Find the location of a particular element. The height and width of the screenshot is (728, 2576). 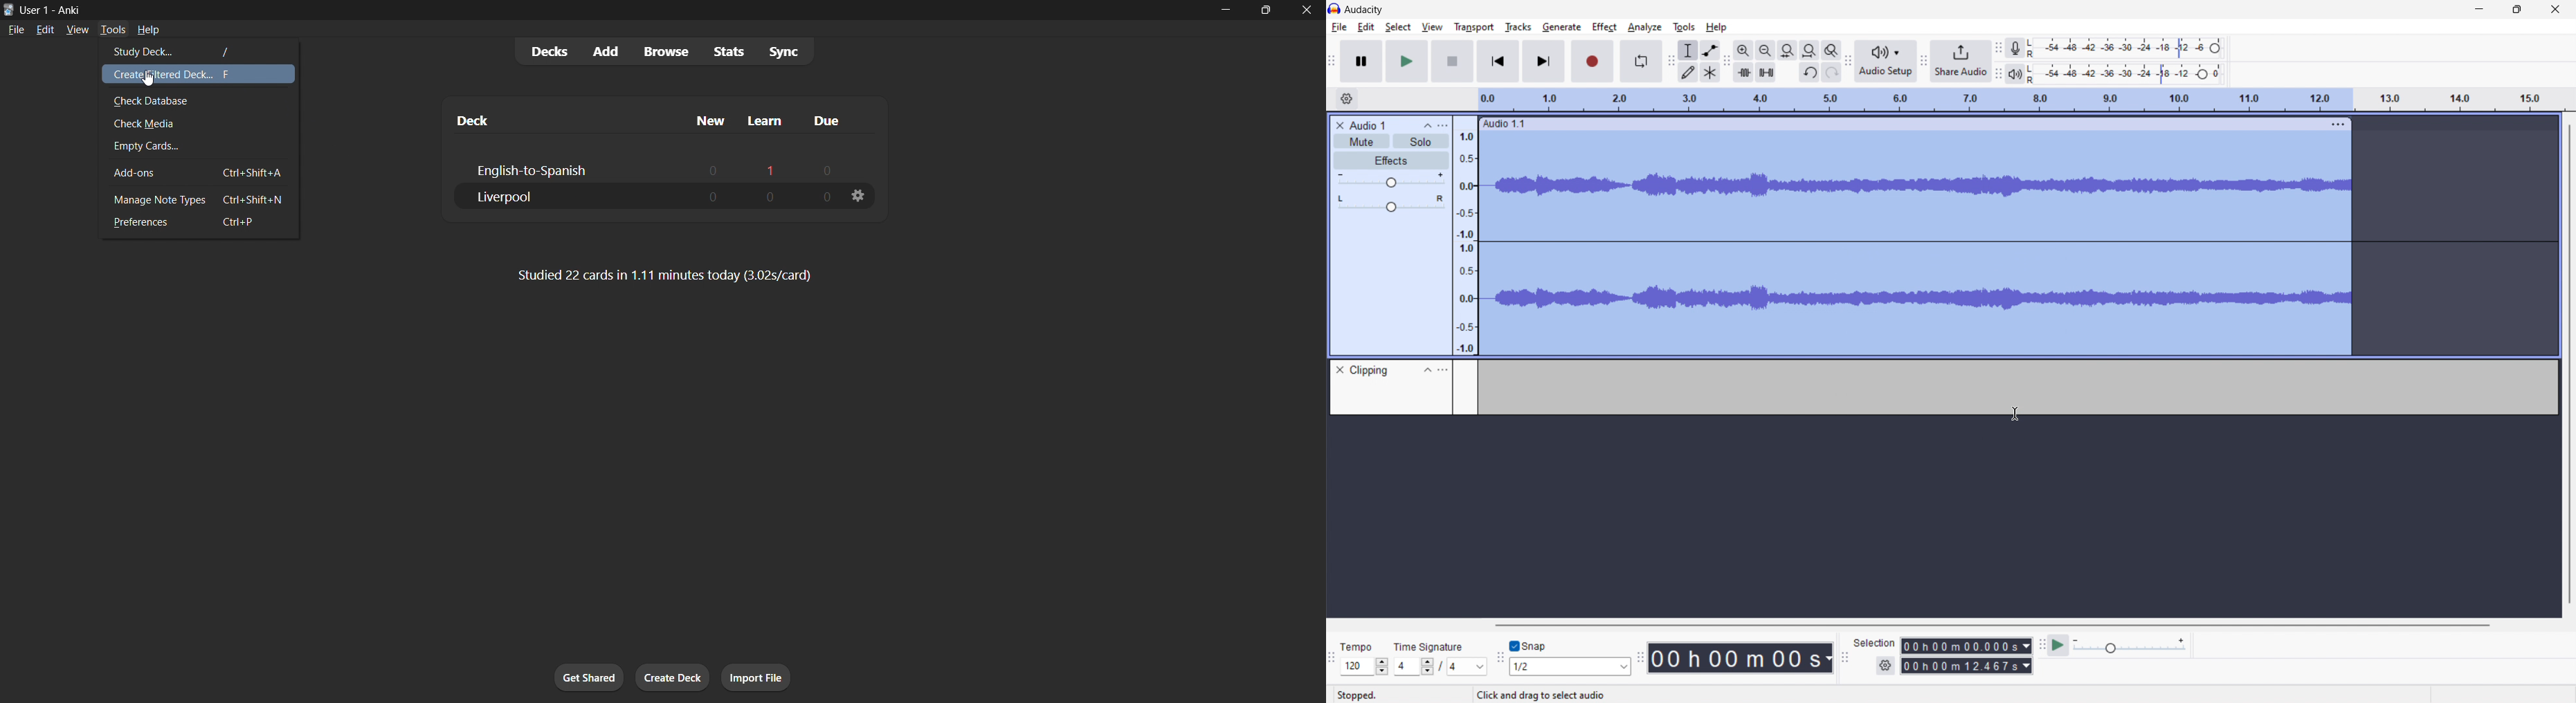

settings is located at coordinates (1885, 665).